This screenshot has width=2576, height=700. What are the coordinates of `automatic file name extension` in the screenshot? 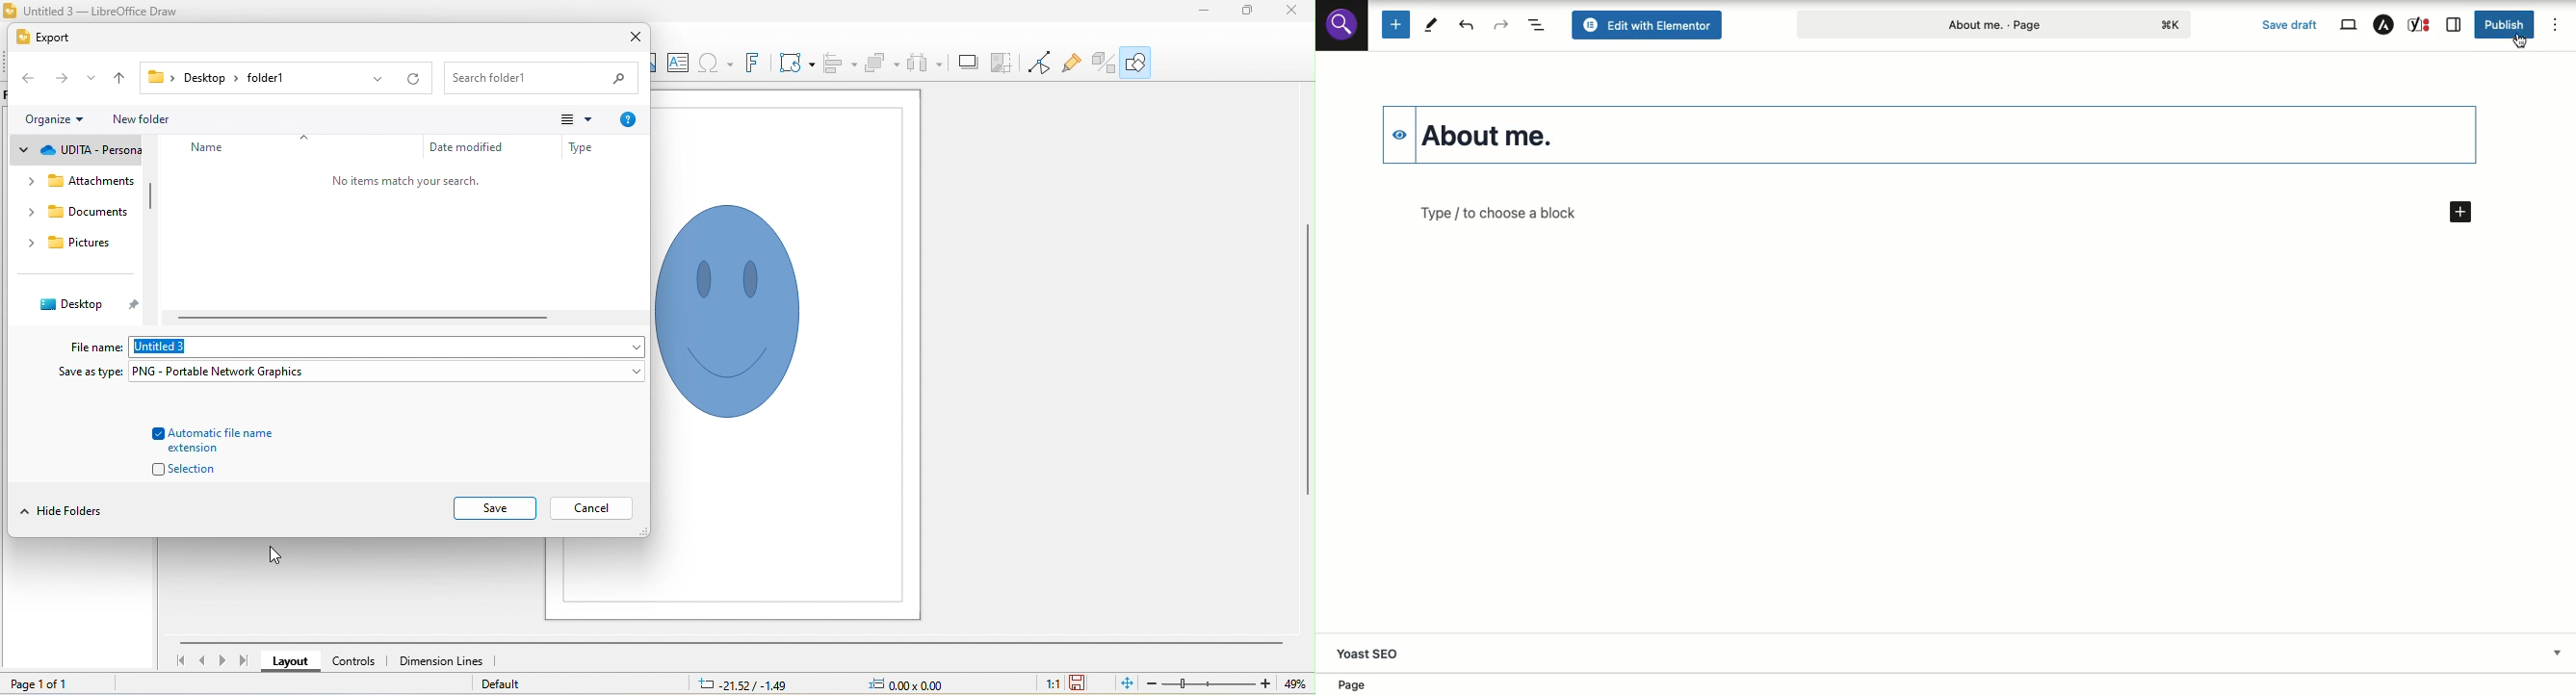 It's located at (222, 439).